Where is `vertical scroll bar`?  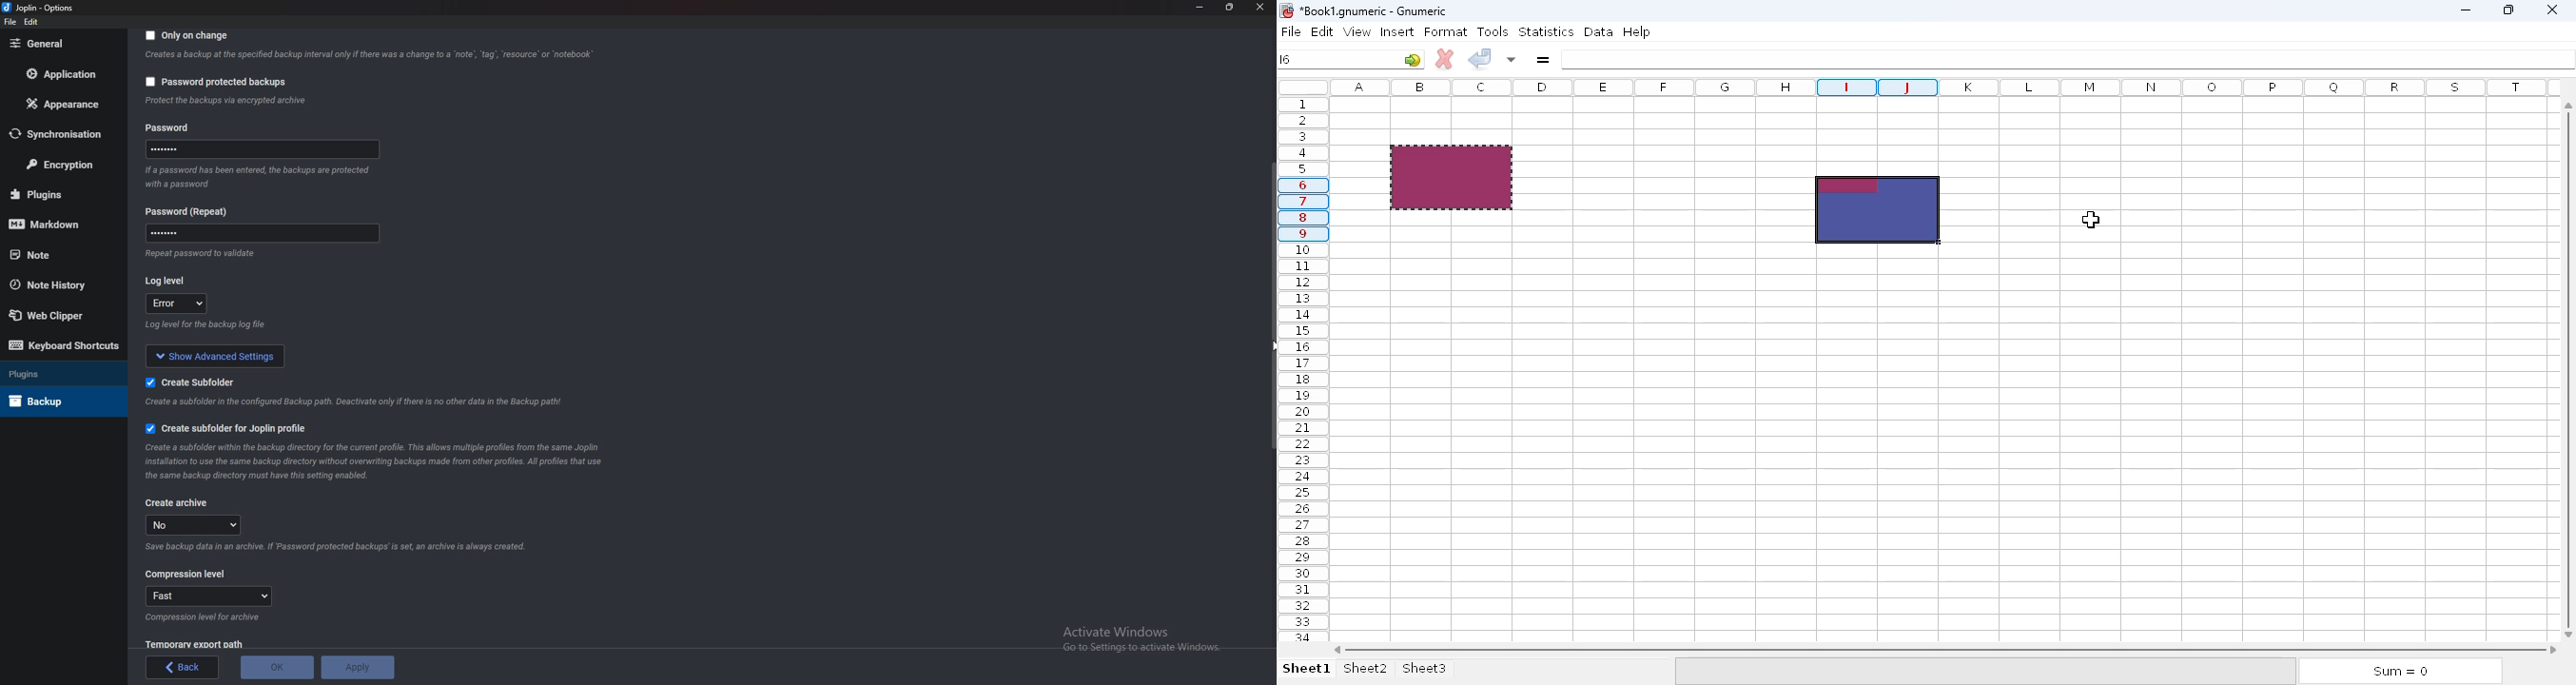 vertical scroll bar is located at coordinates (2568, 380).